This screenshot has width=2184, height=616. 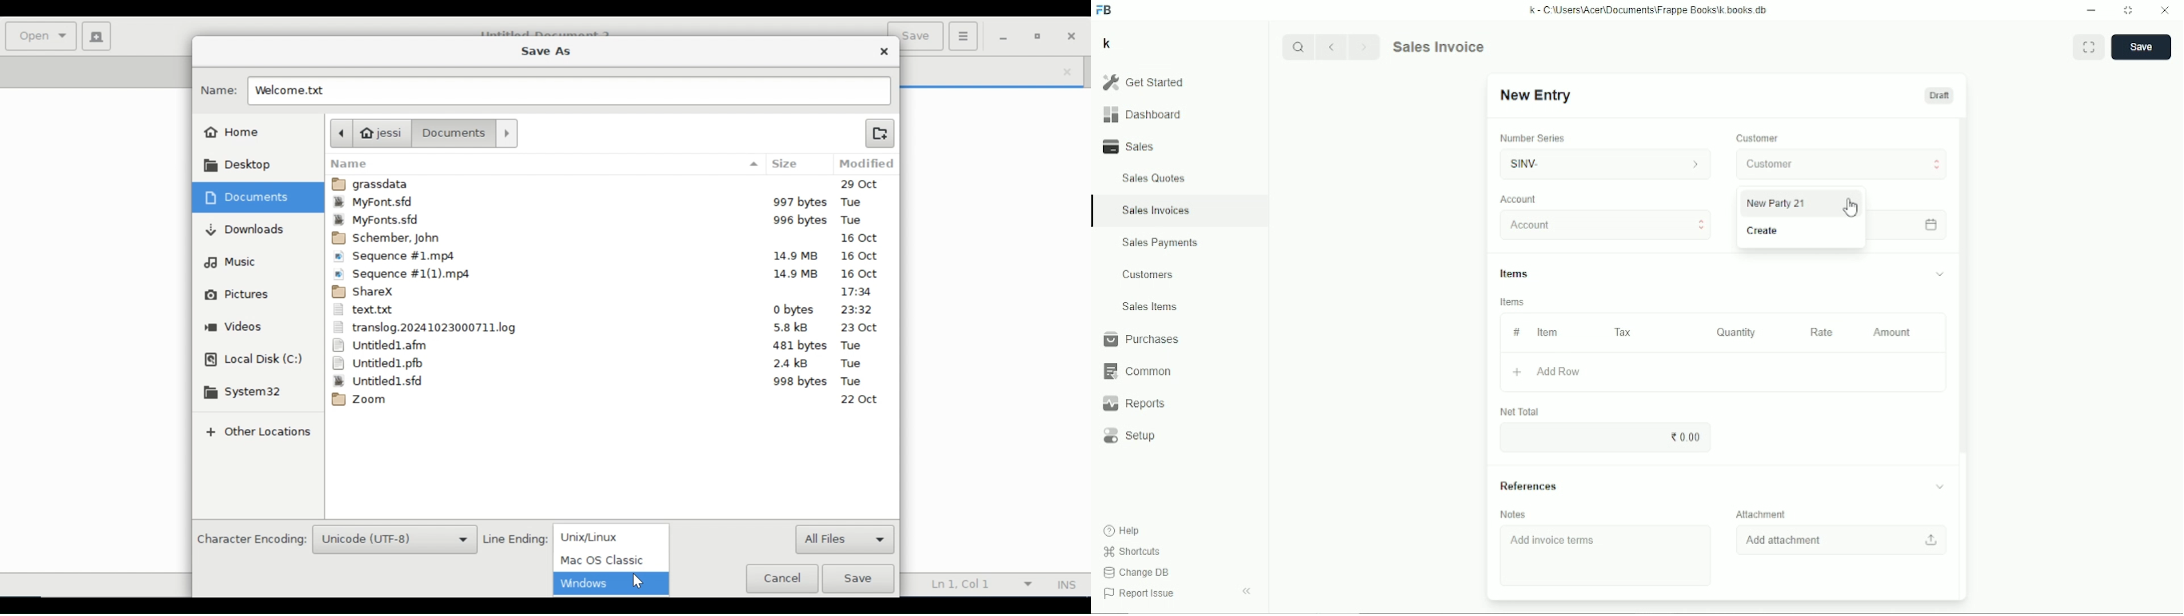 What do you see at coordinates (1736, 332) in the screenshot?
I see `Quantity` at bounding box center [1736, 332].